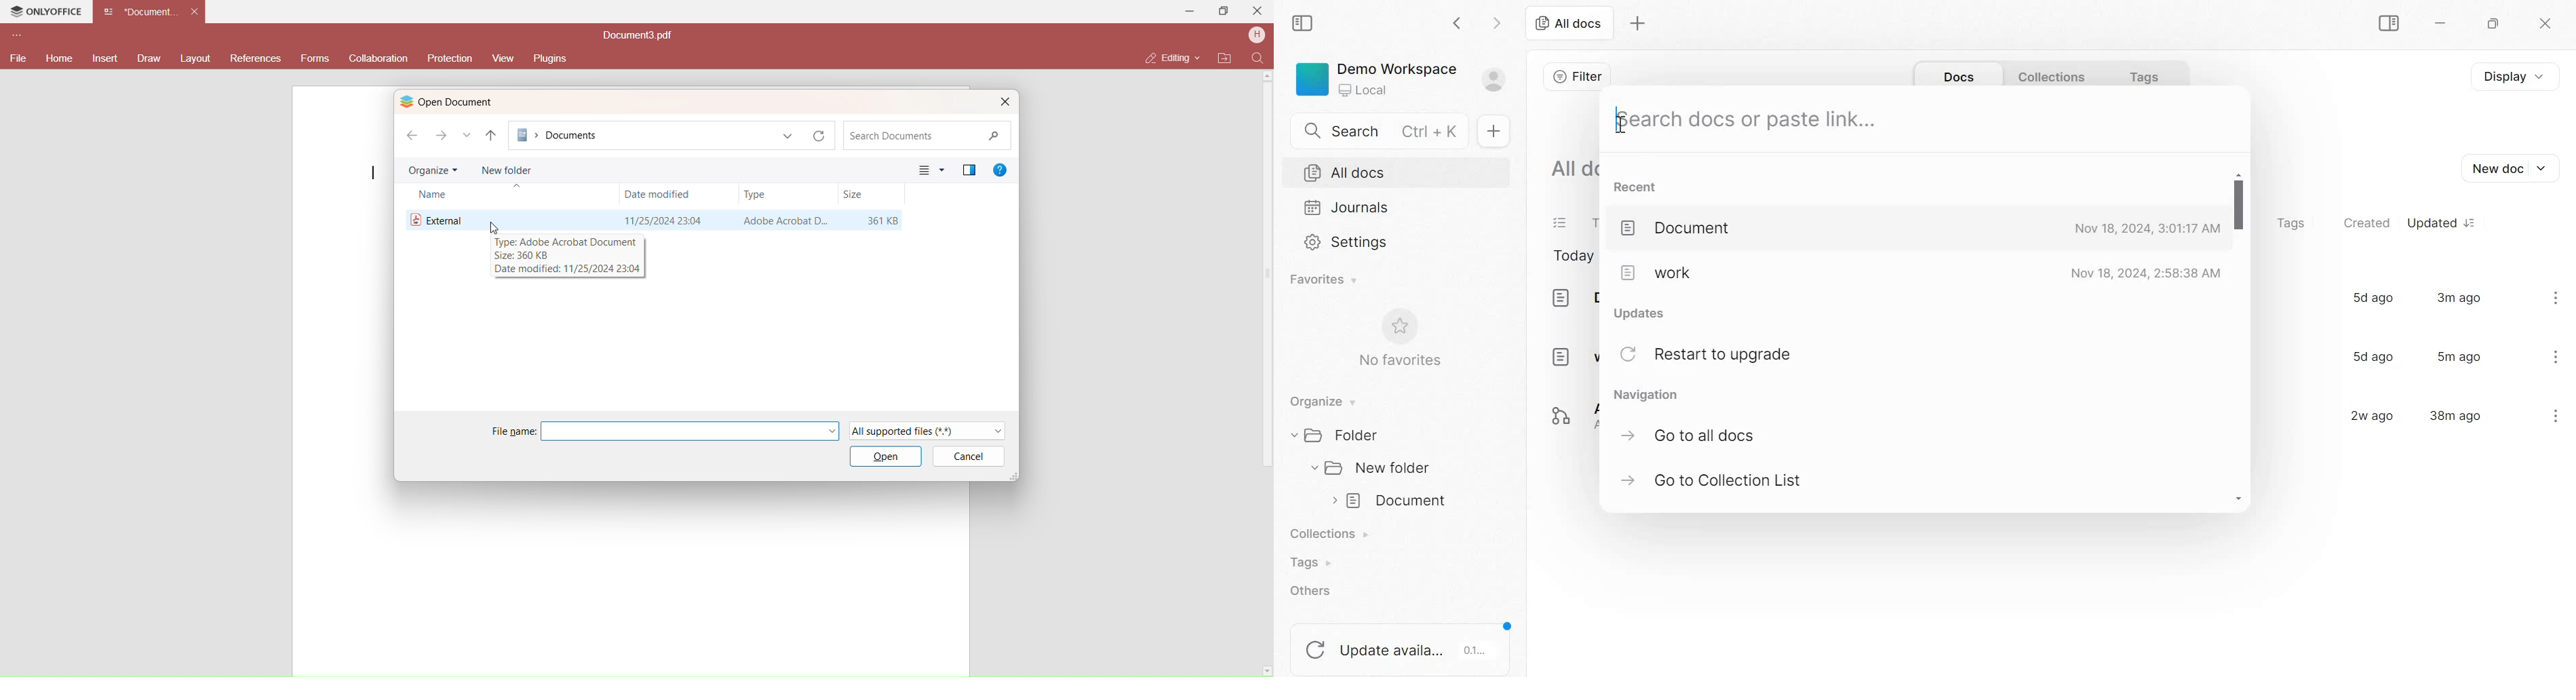 The width and height of the screenshot is (2576, 700). I want to click on Journals, so click(1347, 207).